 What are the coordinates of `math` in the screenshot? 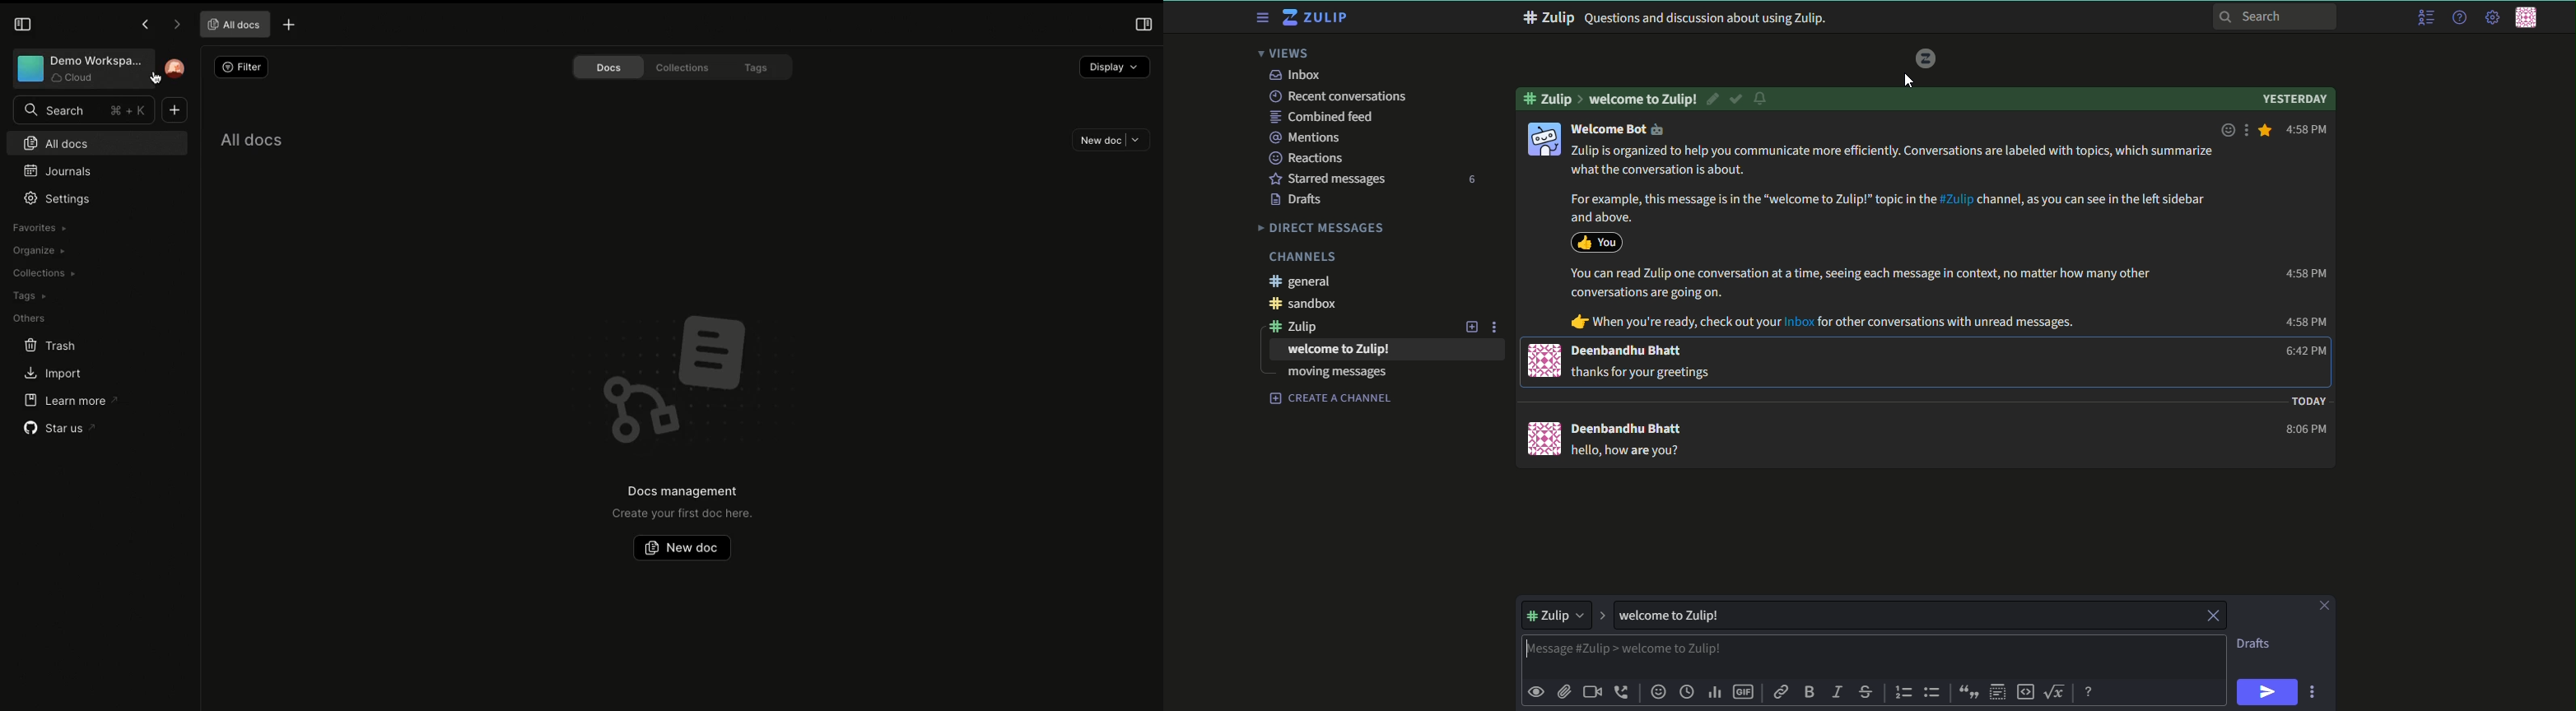 It's located at (2057, 690).